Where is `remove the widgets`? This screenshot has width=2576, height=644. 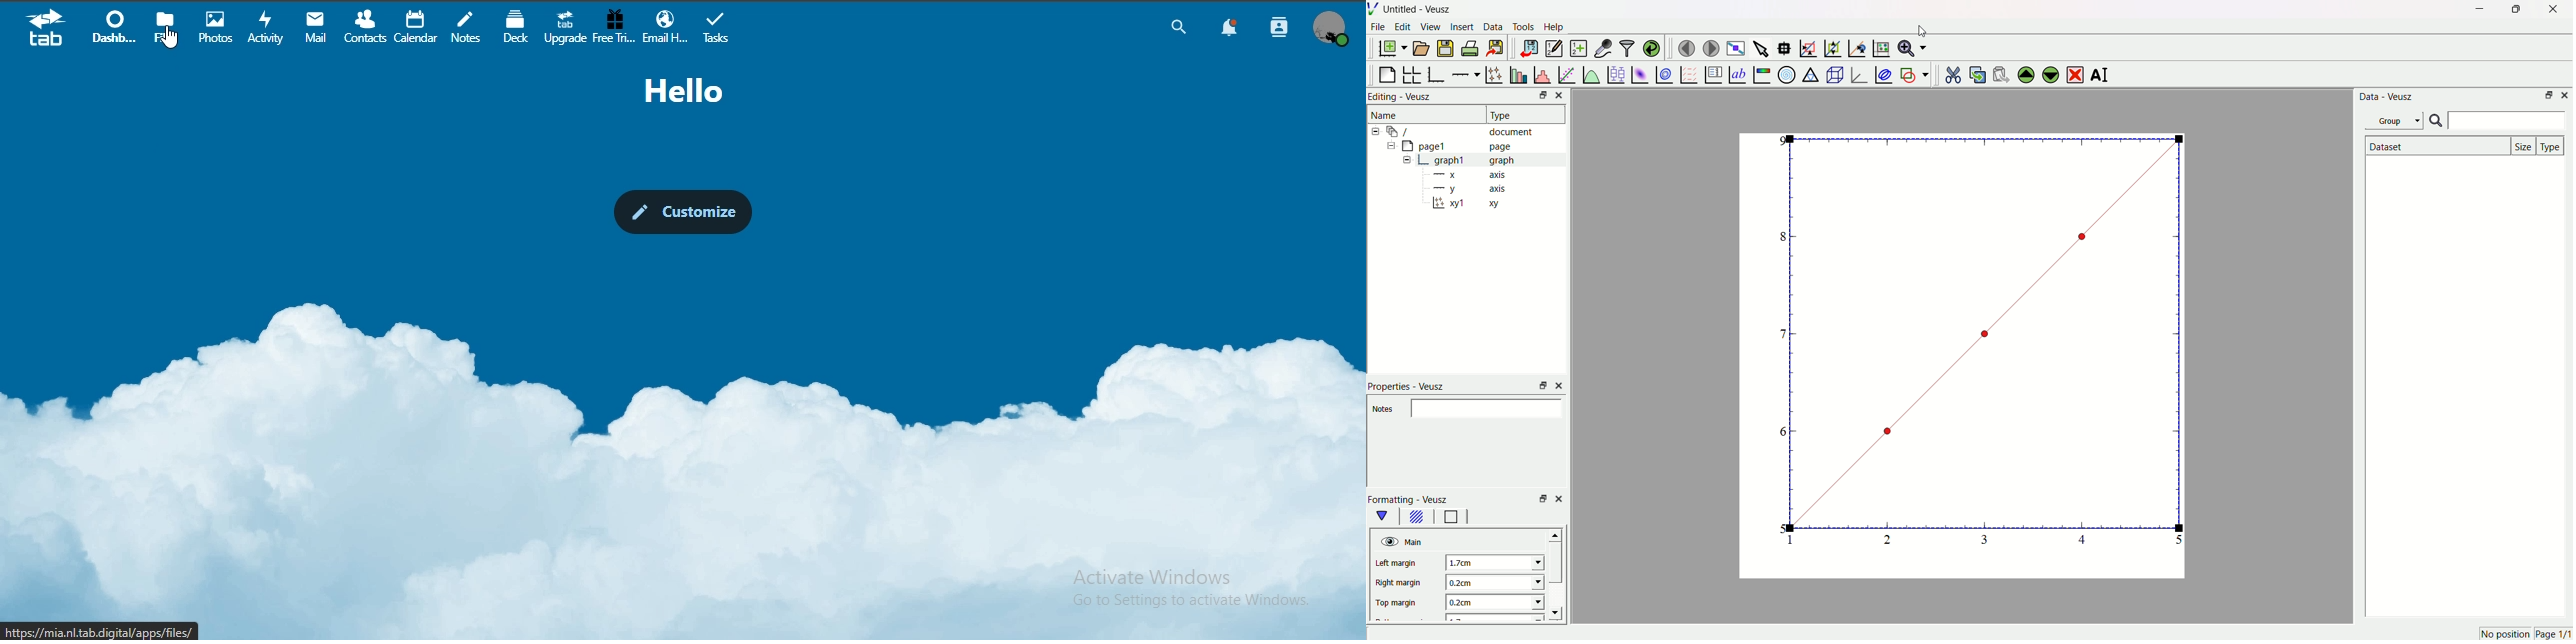 remove the widgets is located at coordinates (2075, 74).